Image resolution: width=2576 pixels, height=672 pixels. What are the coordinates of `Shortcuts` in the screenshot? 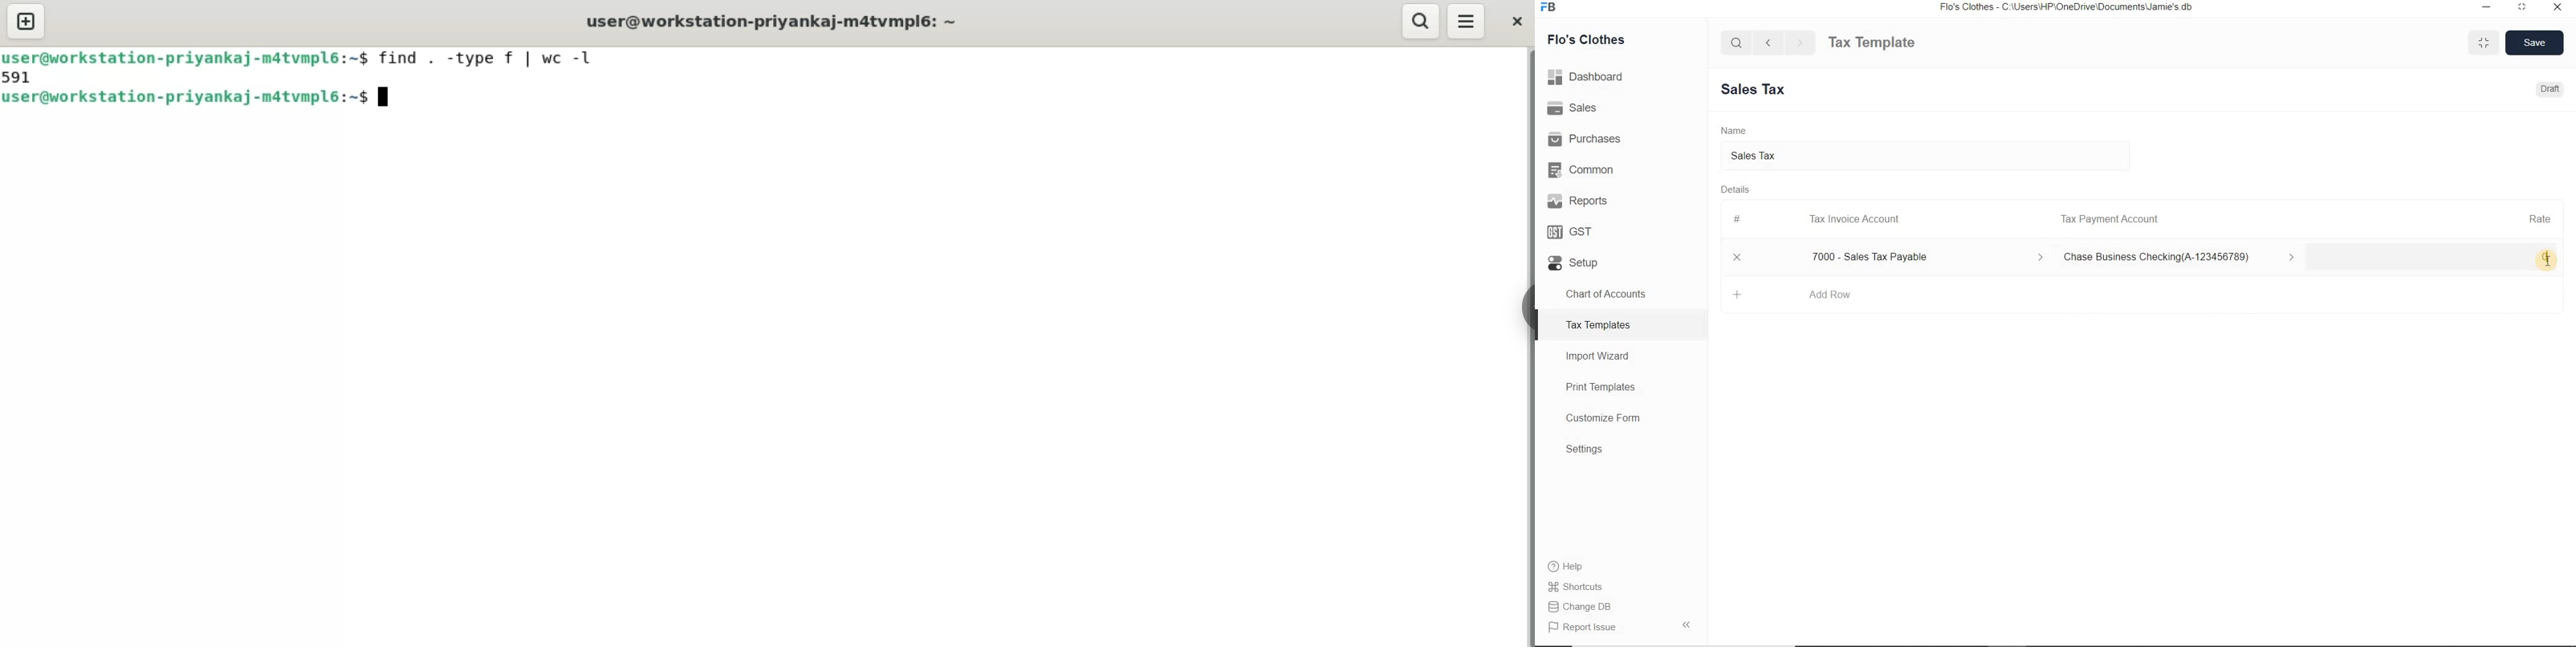 It's located at (1622, 587).